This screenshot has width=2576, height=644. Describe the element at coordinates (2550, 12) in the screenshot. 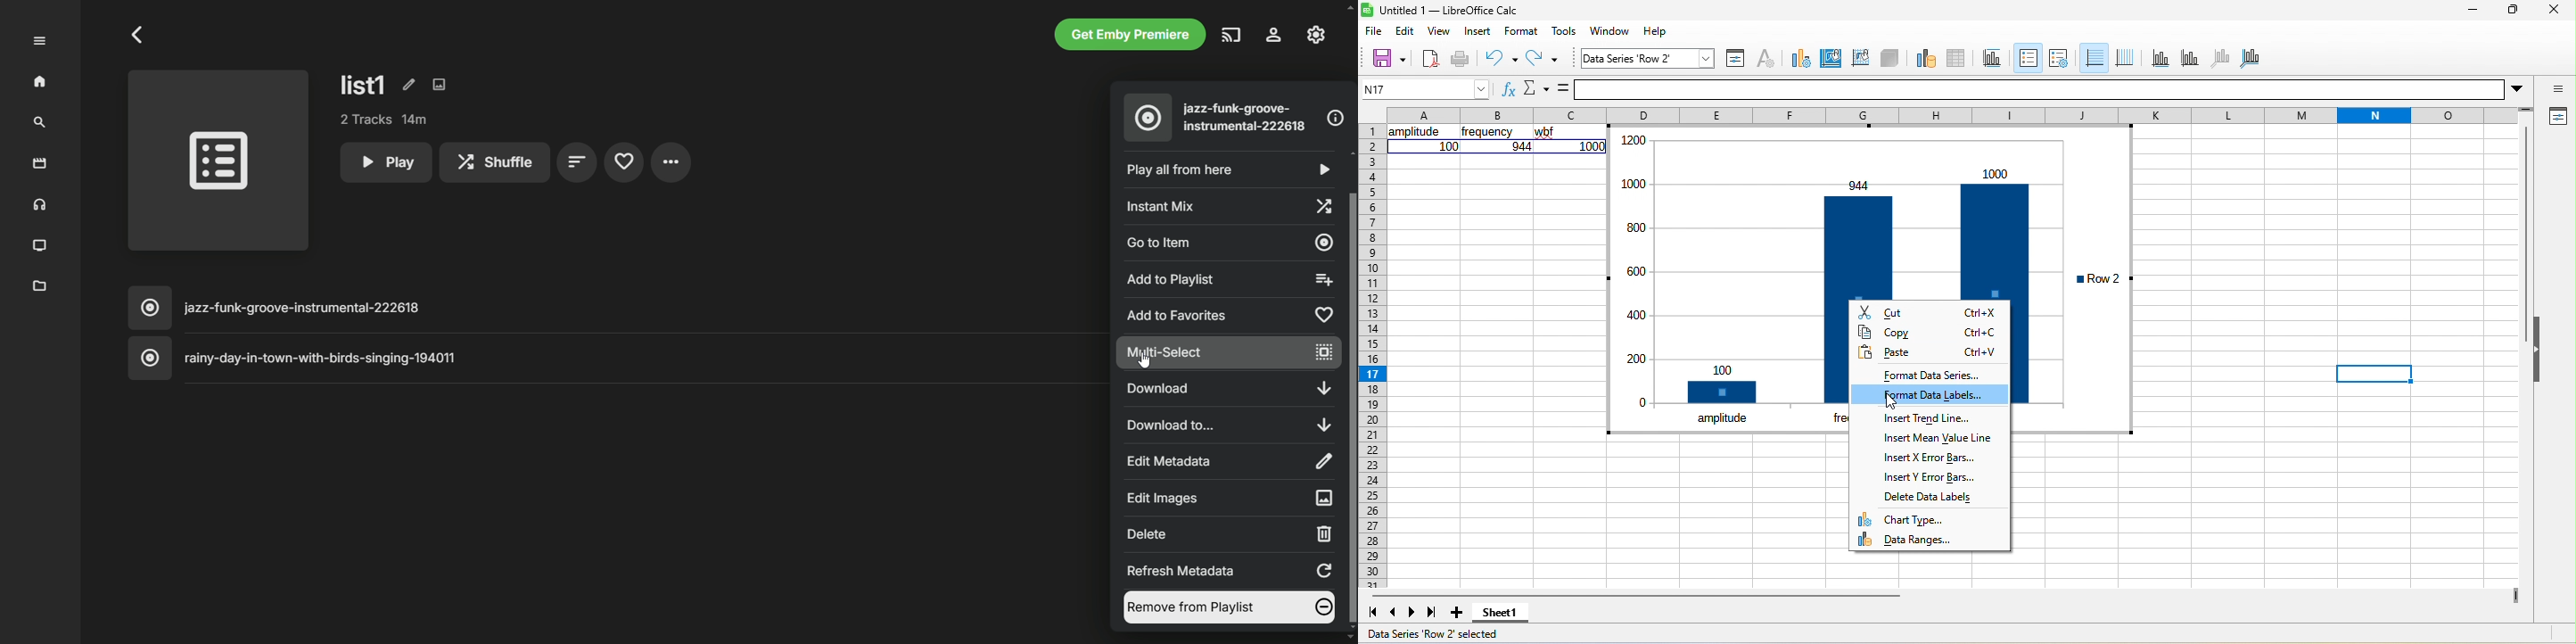

I see `close` at that location.